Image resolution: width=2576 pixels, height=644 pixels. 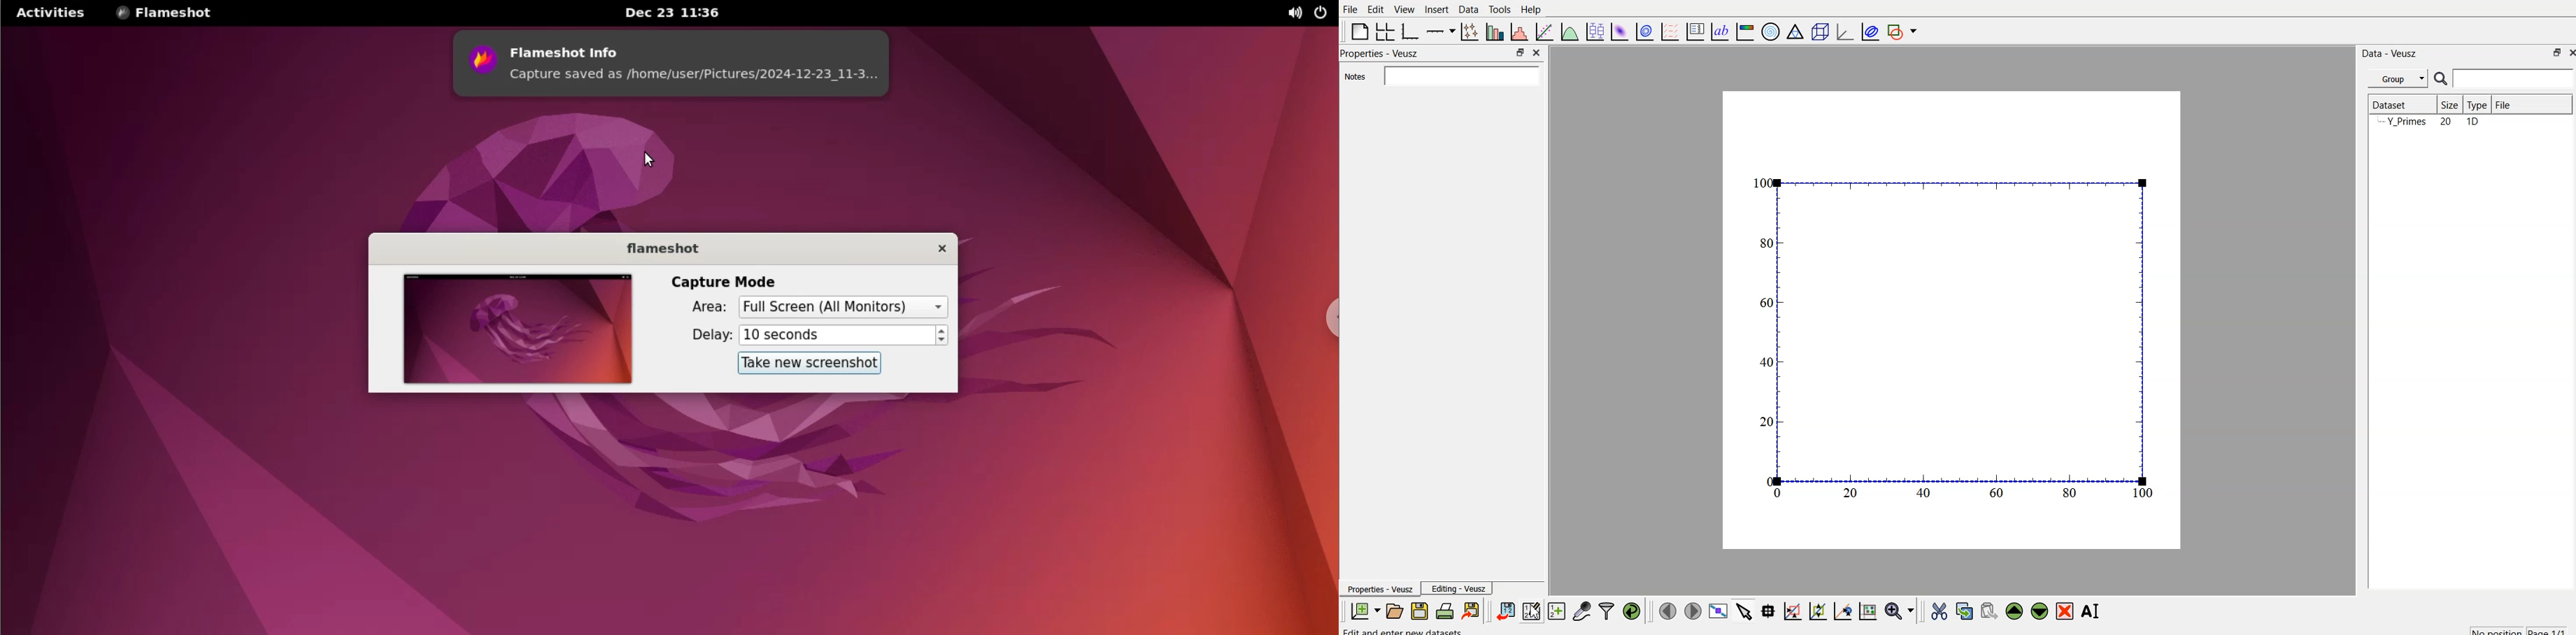 What do you see at coordinates (1363, 611) in the screenshot?
I see `new document` at bounding box center [1363, 611].